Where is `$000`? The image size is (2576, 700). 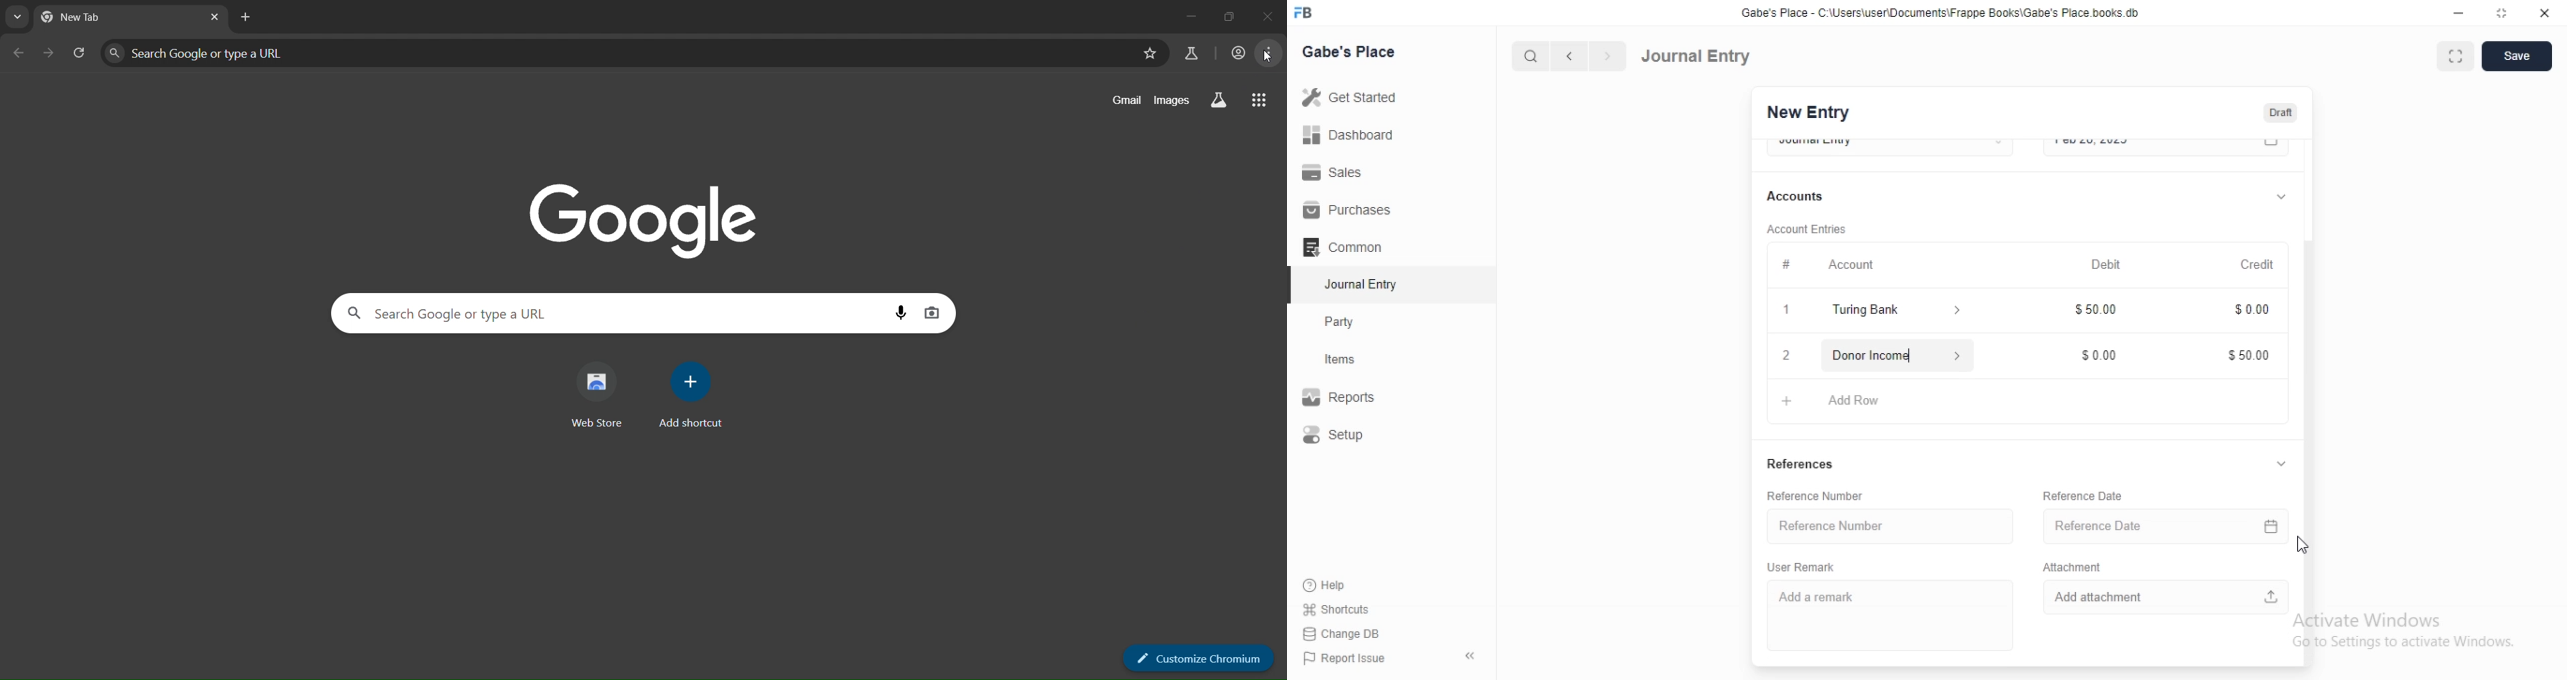
$000 is located at coordinates (2249, 312).